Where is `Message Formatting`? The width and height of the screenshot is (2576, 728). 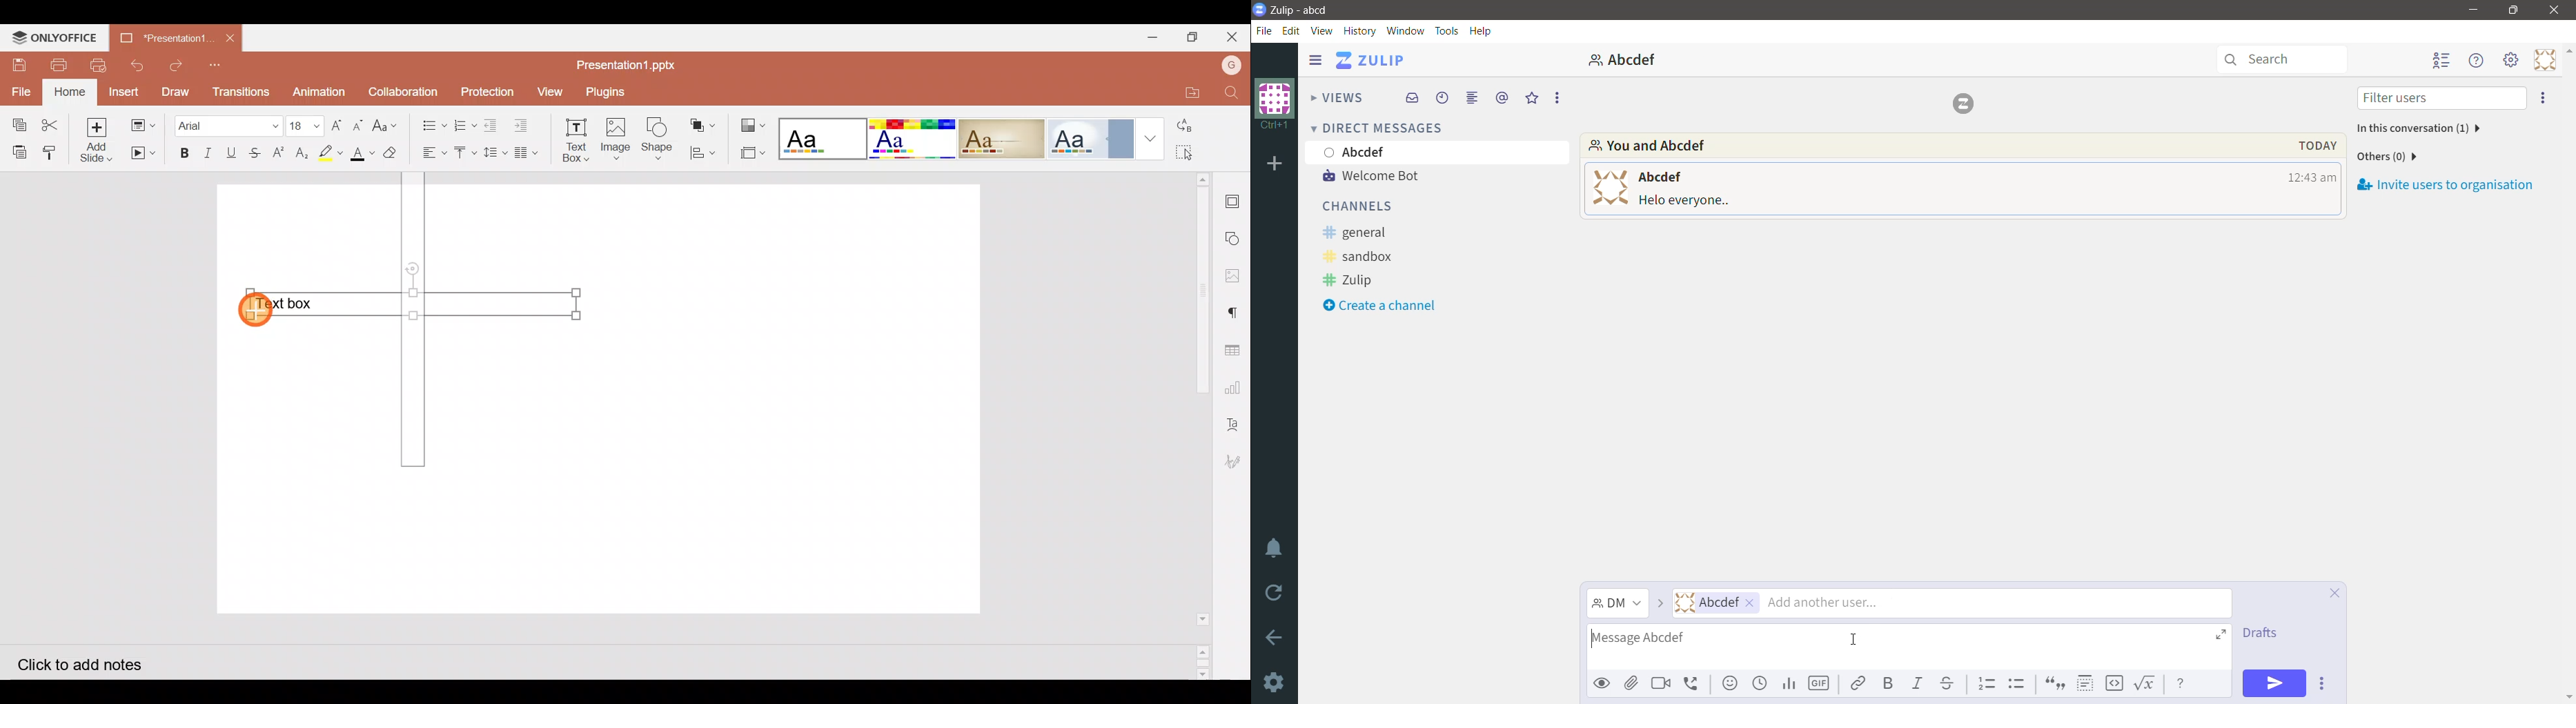 Message Formatting is located at coordinates (2183, 685).